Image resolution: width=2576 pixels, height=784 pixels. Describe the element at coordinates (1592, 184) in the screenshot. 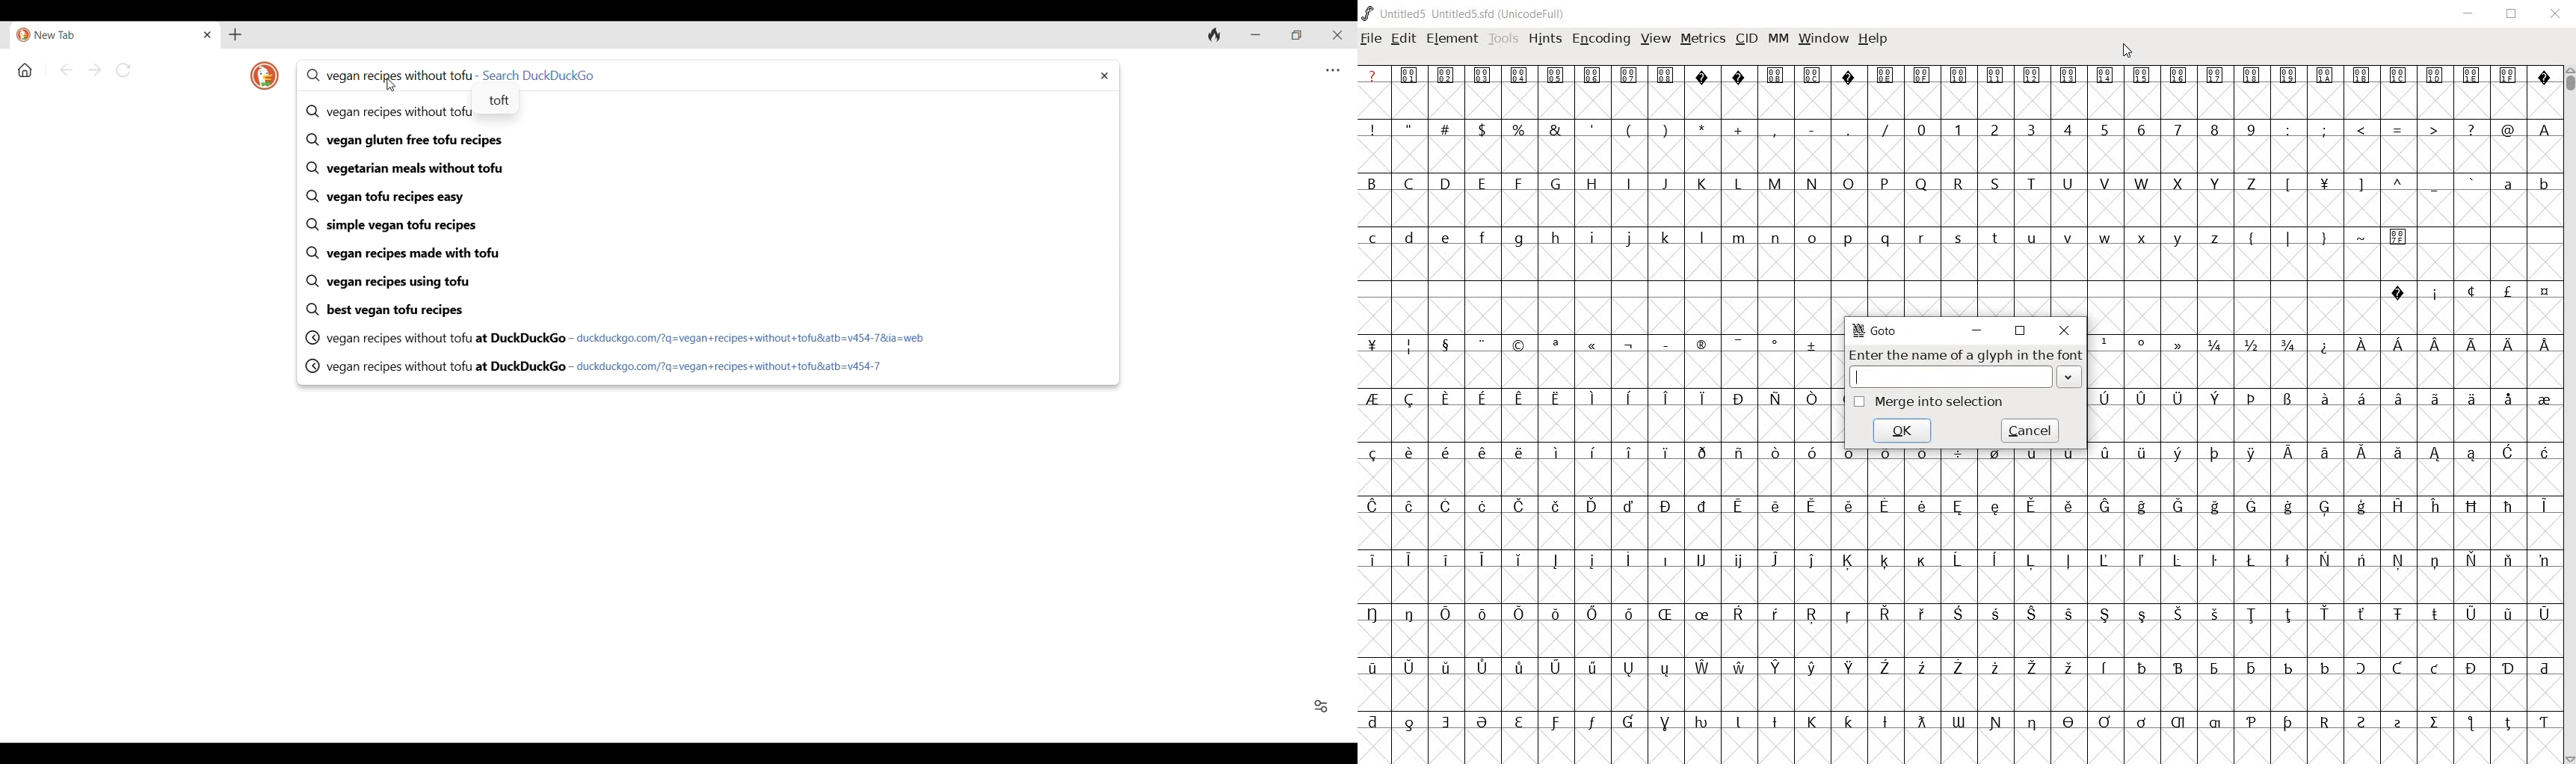

I see `H` at that location.